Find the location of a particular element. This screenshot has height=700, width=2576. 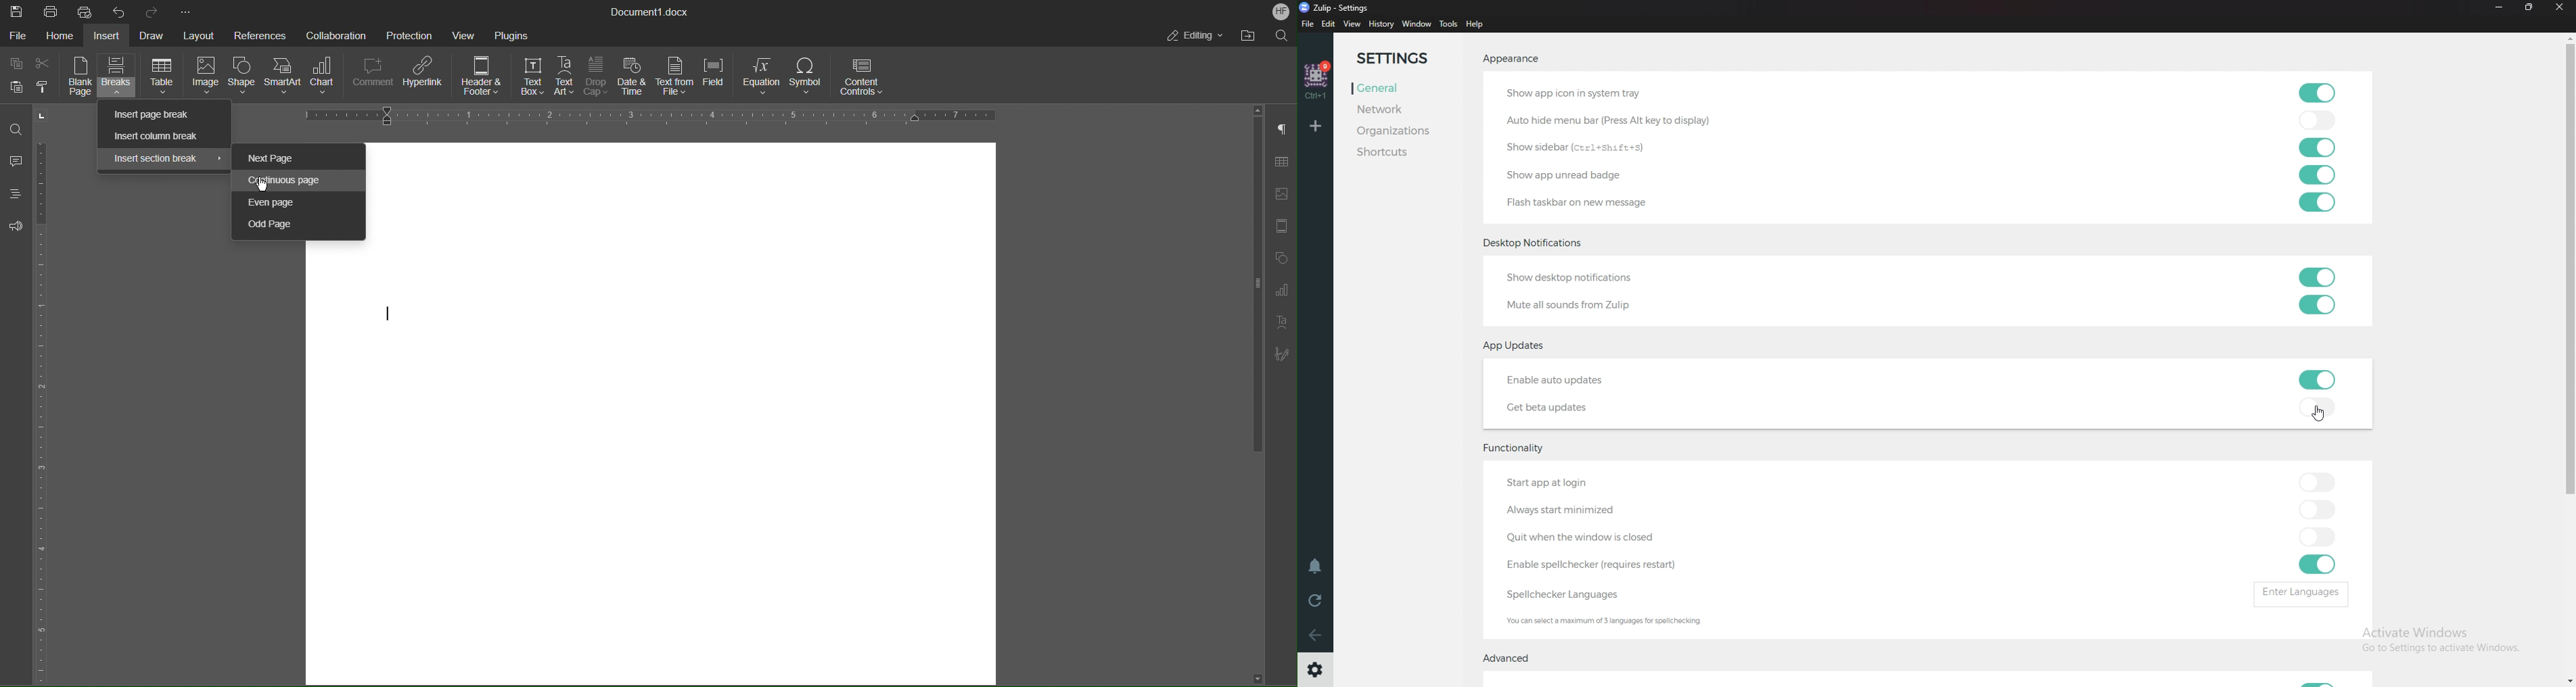

Headings is located at coordinates (13, 194).